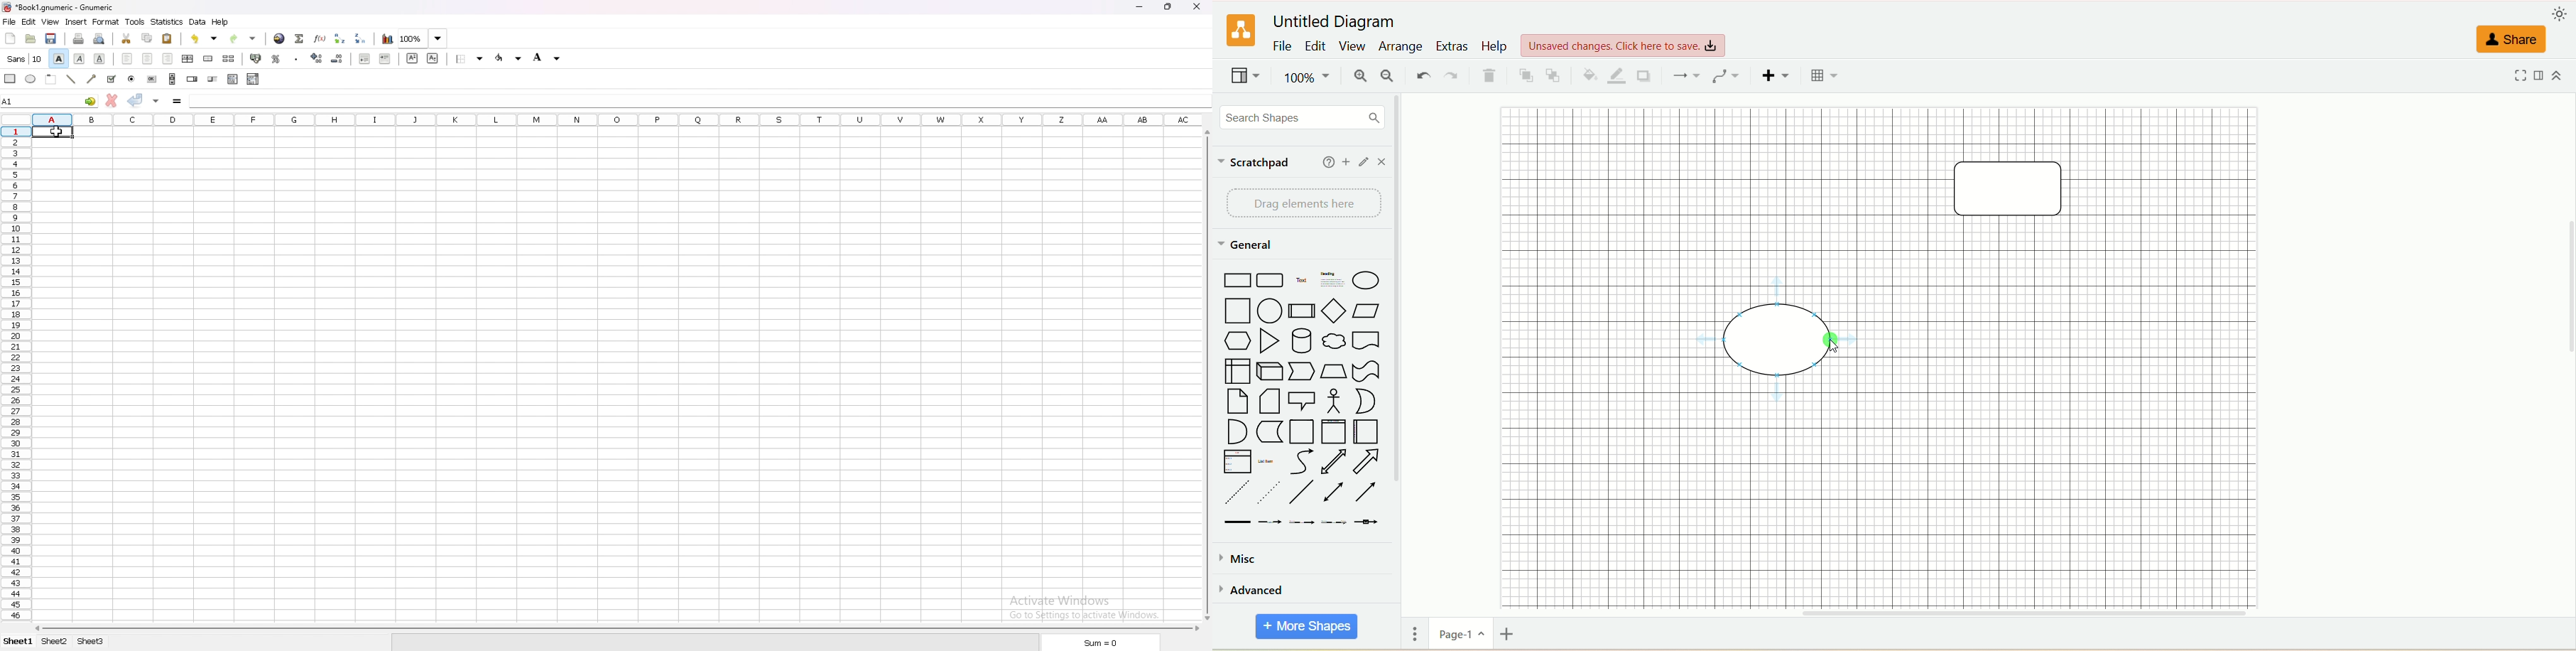 The height and width of the screenshot is (672, 2576). What do you see at coordinates (79, 59) in the screenshot?
I see `italic` at bounding box center [79, 59].